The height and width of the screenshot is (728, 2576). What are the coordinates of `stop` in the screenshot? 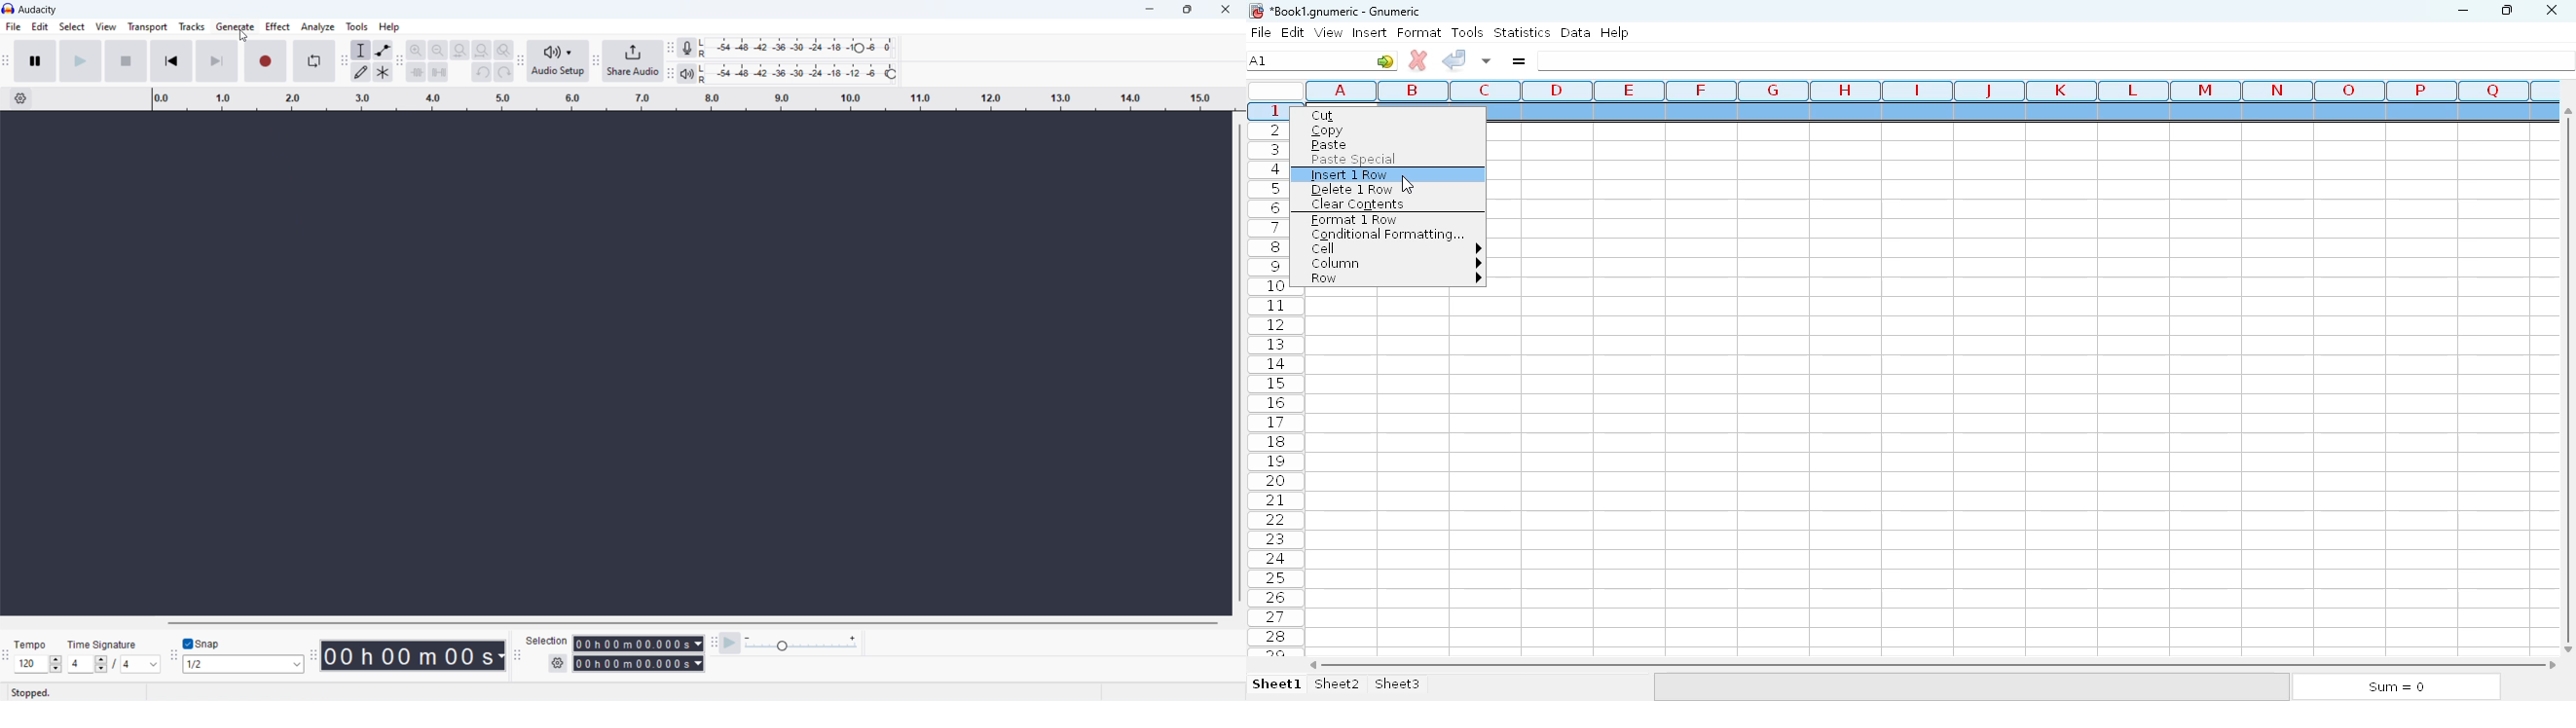 It's located at (126, 61).